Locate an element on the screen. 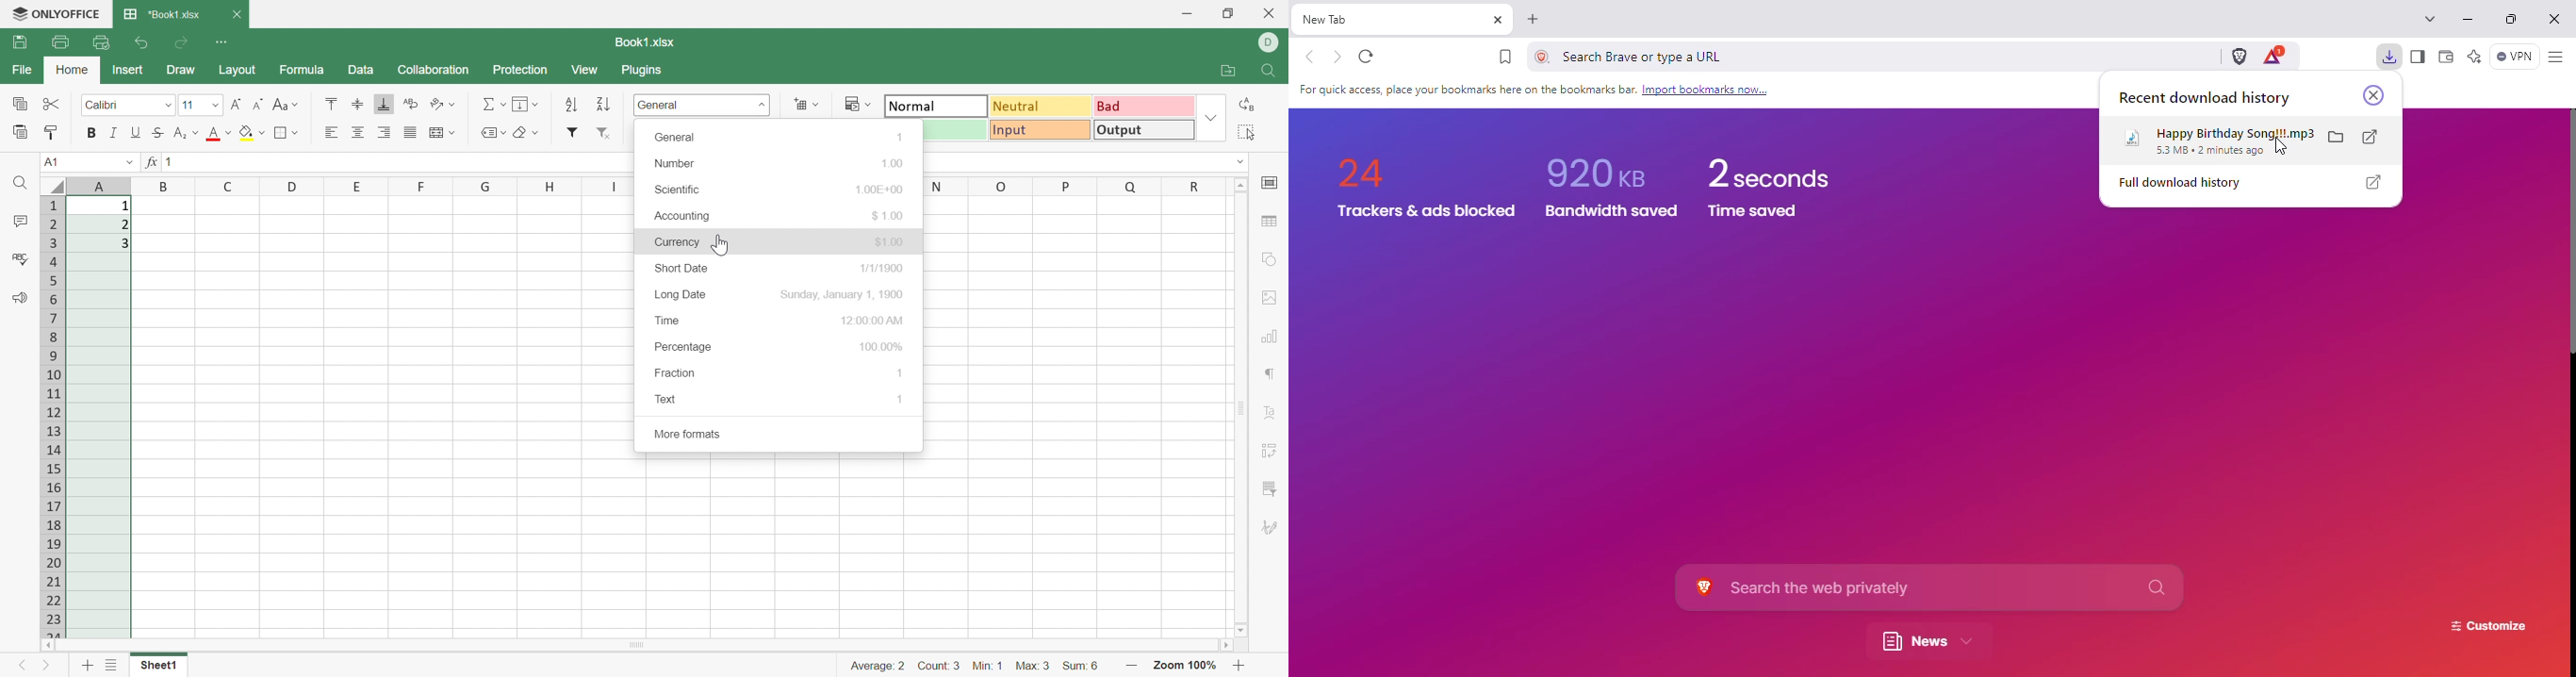 This screenshot has height=700, width=2576. Signature settings is located at coordinates (1270, 528).